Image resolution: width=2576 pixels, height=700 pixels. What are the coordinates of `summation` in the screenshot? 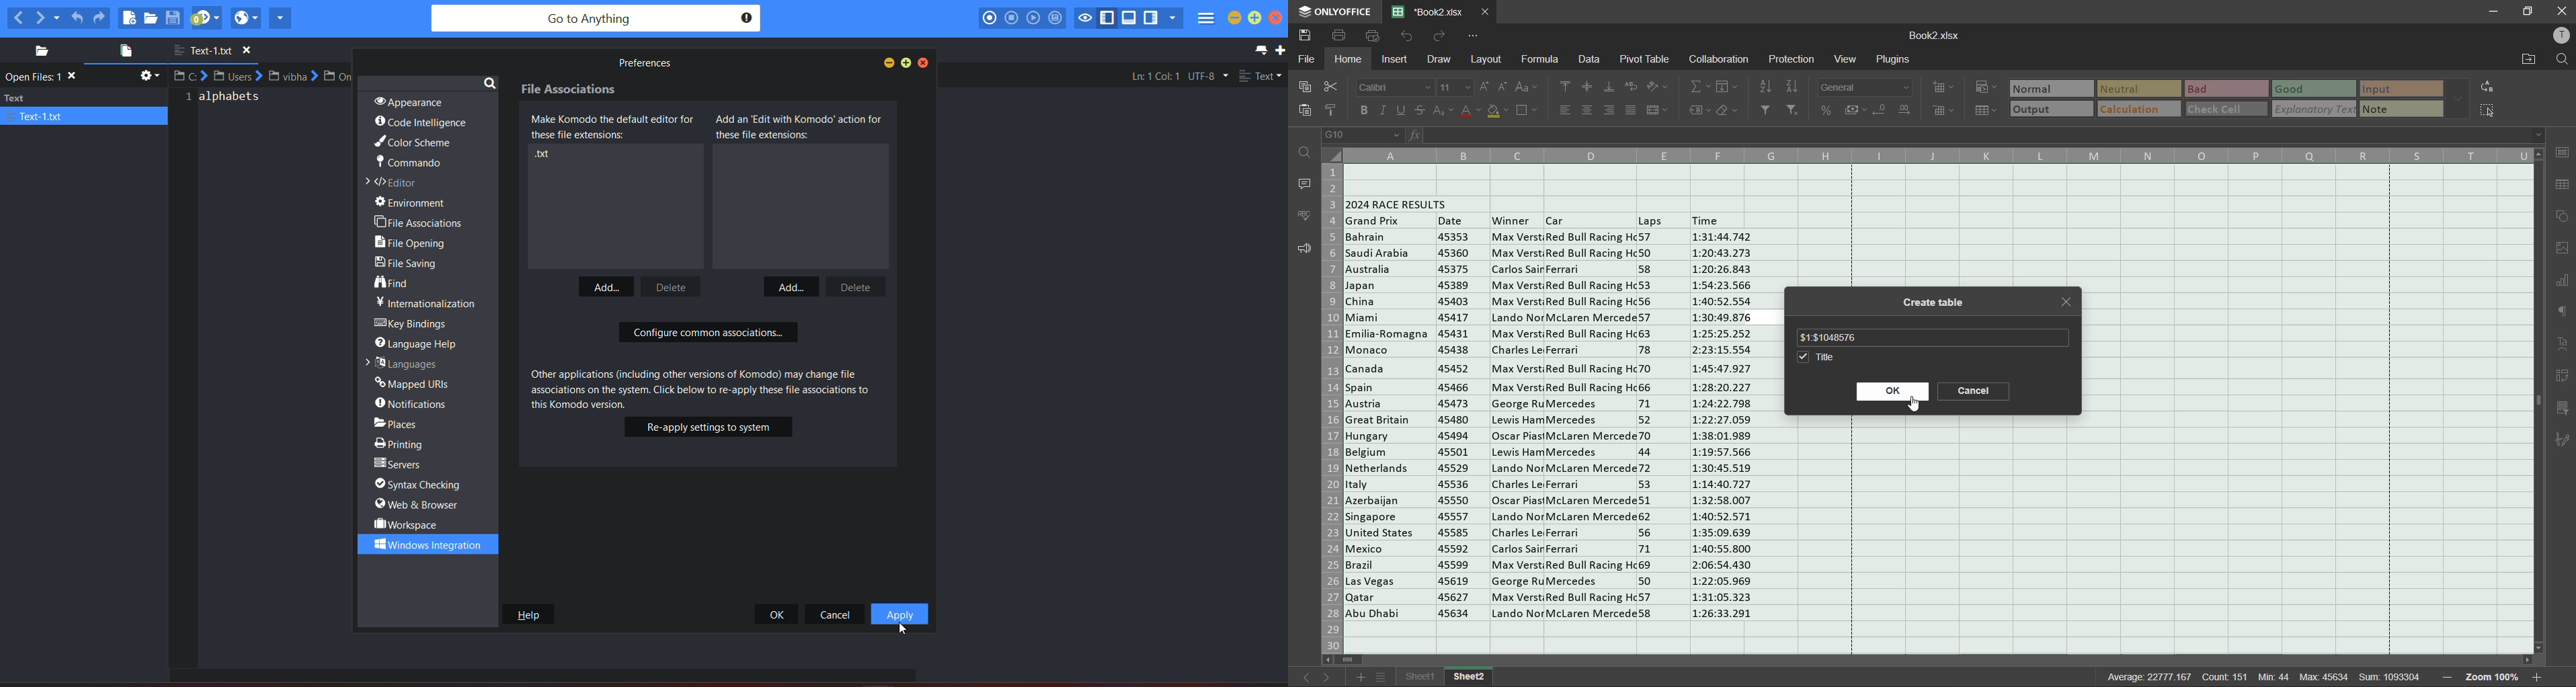 It's located at (1699, 87).